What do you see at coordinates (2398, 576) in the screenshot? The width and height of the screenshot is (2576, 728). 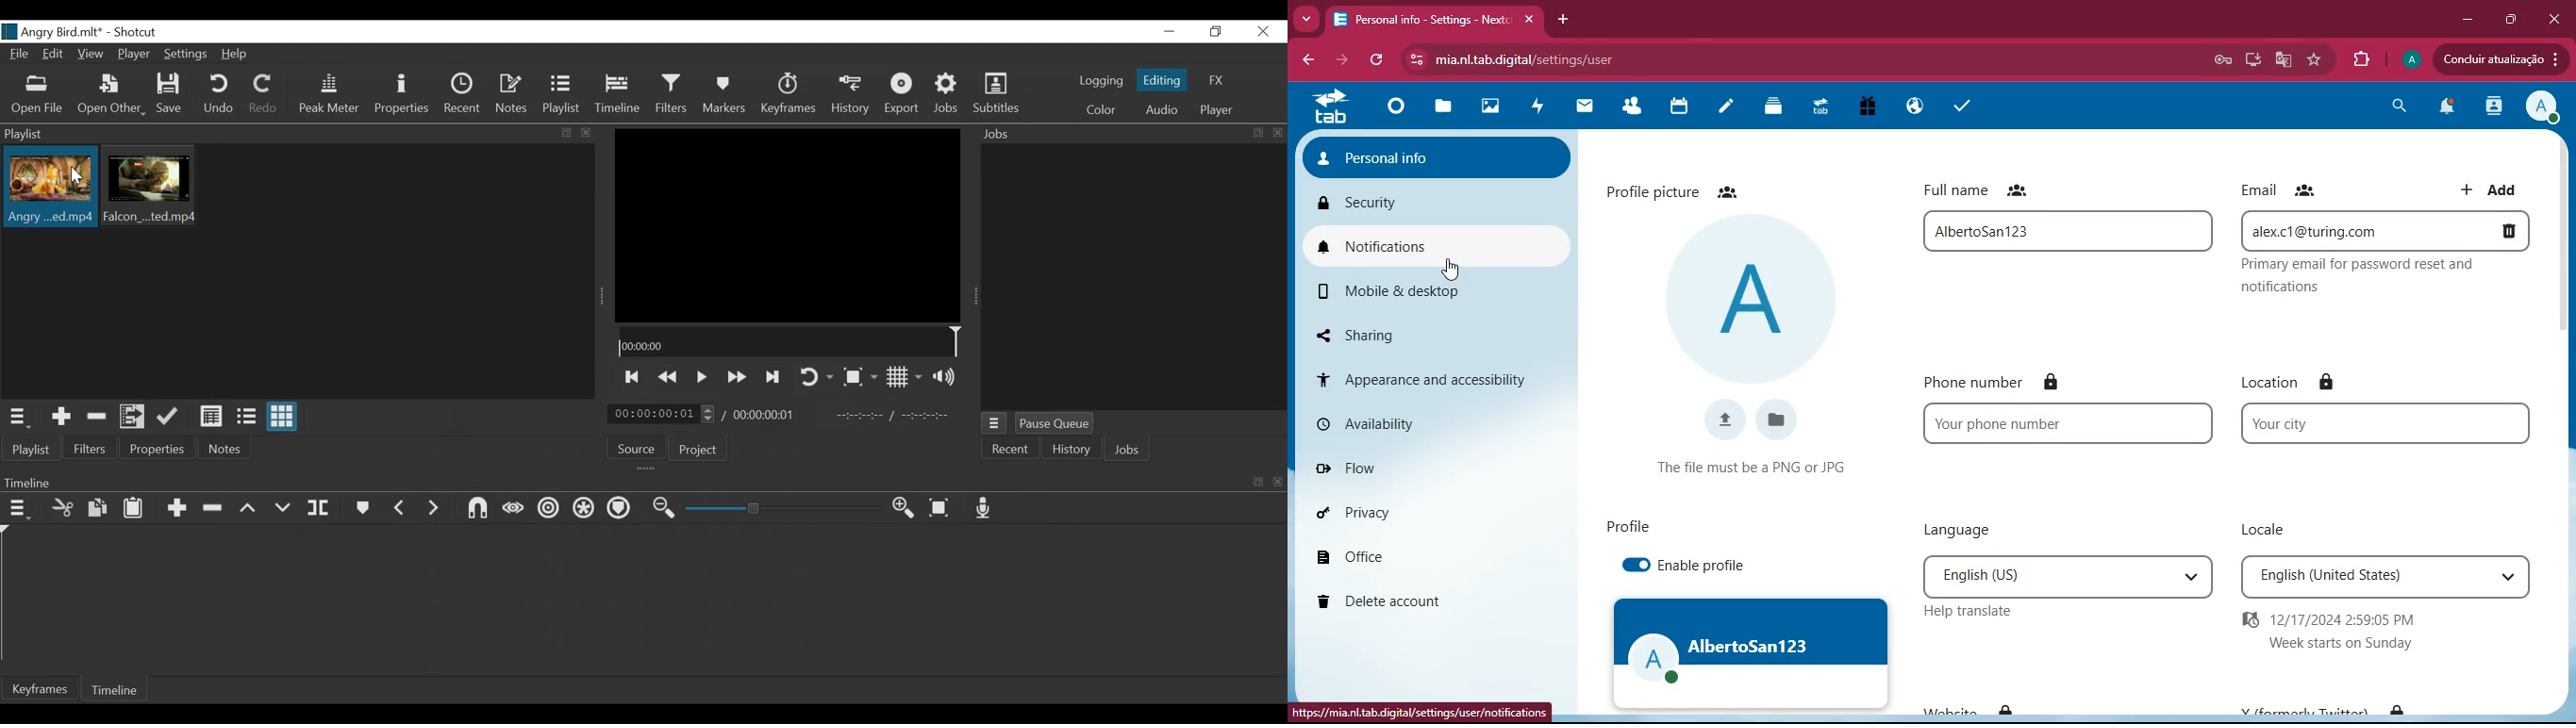 I see `English (United States)` at bounding box center [2398, 576].